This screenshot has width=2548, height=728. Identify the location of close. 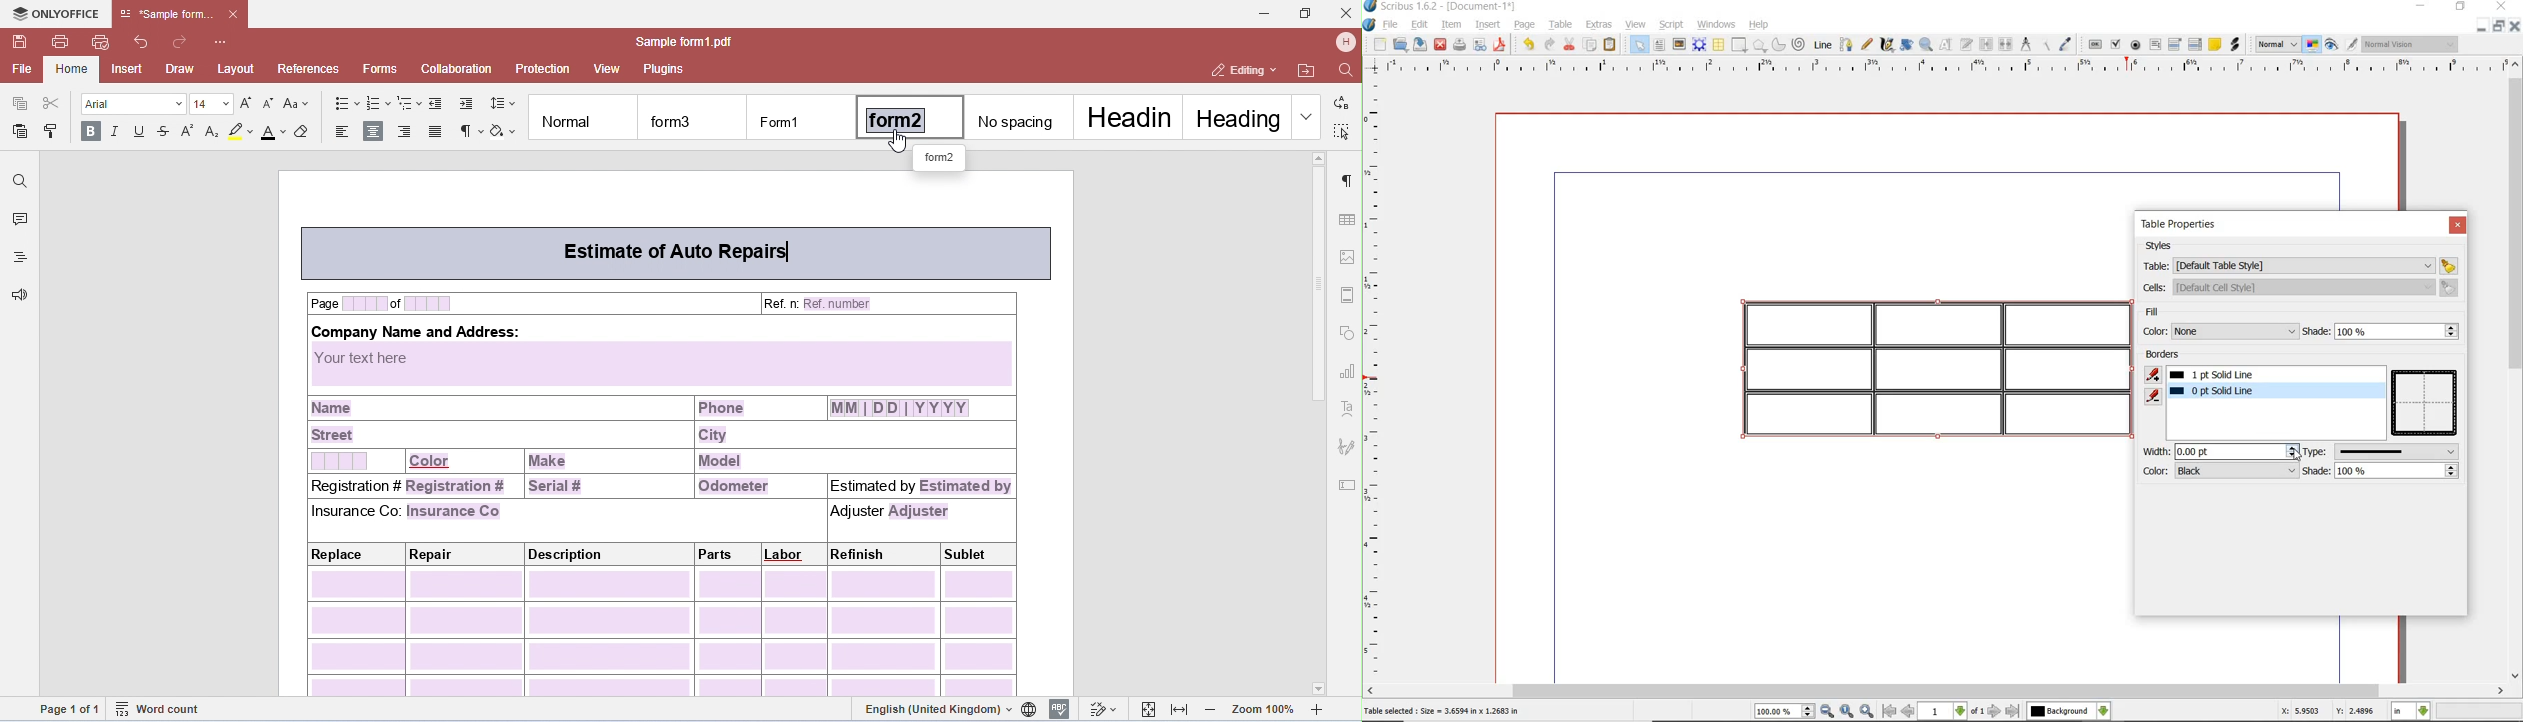
(2457, 225).